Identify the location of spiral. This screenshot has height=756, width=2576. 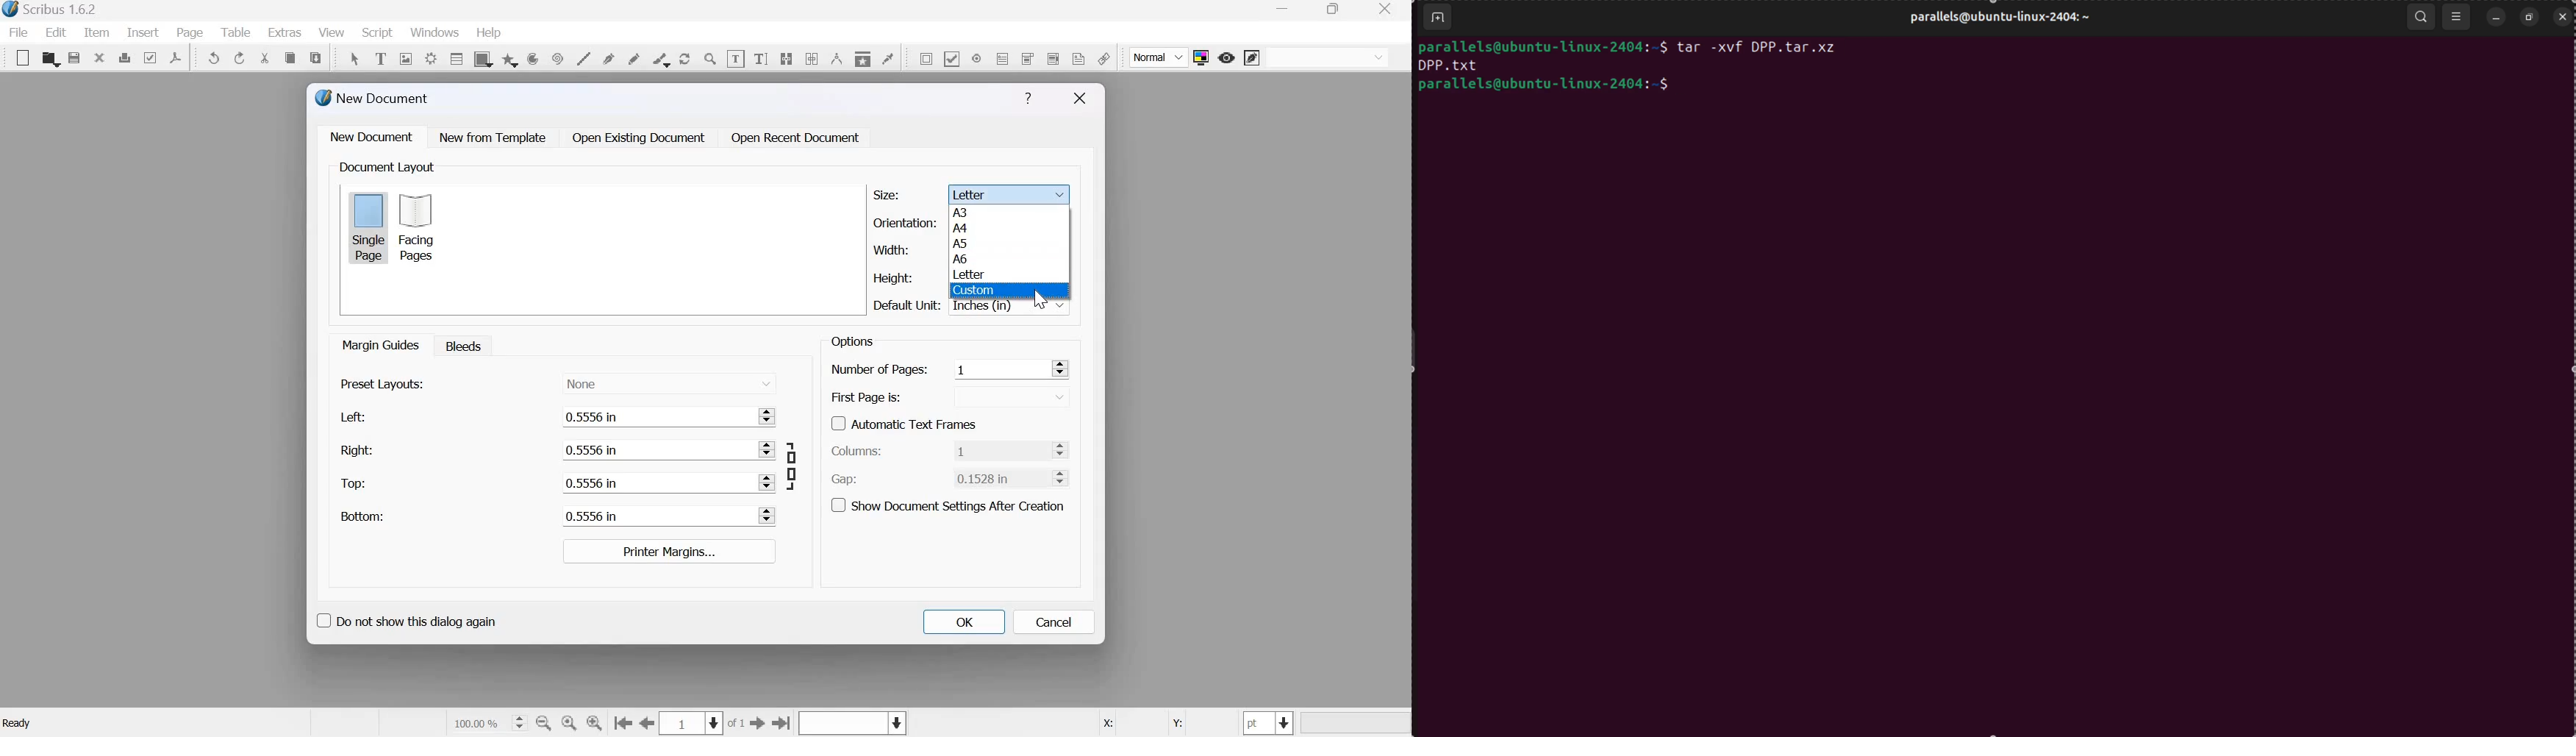
(556, 57).